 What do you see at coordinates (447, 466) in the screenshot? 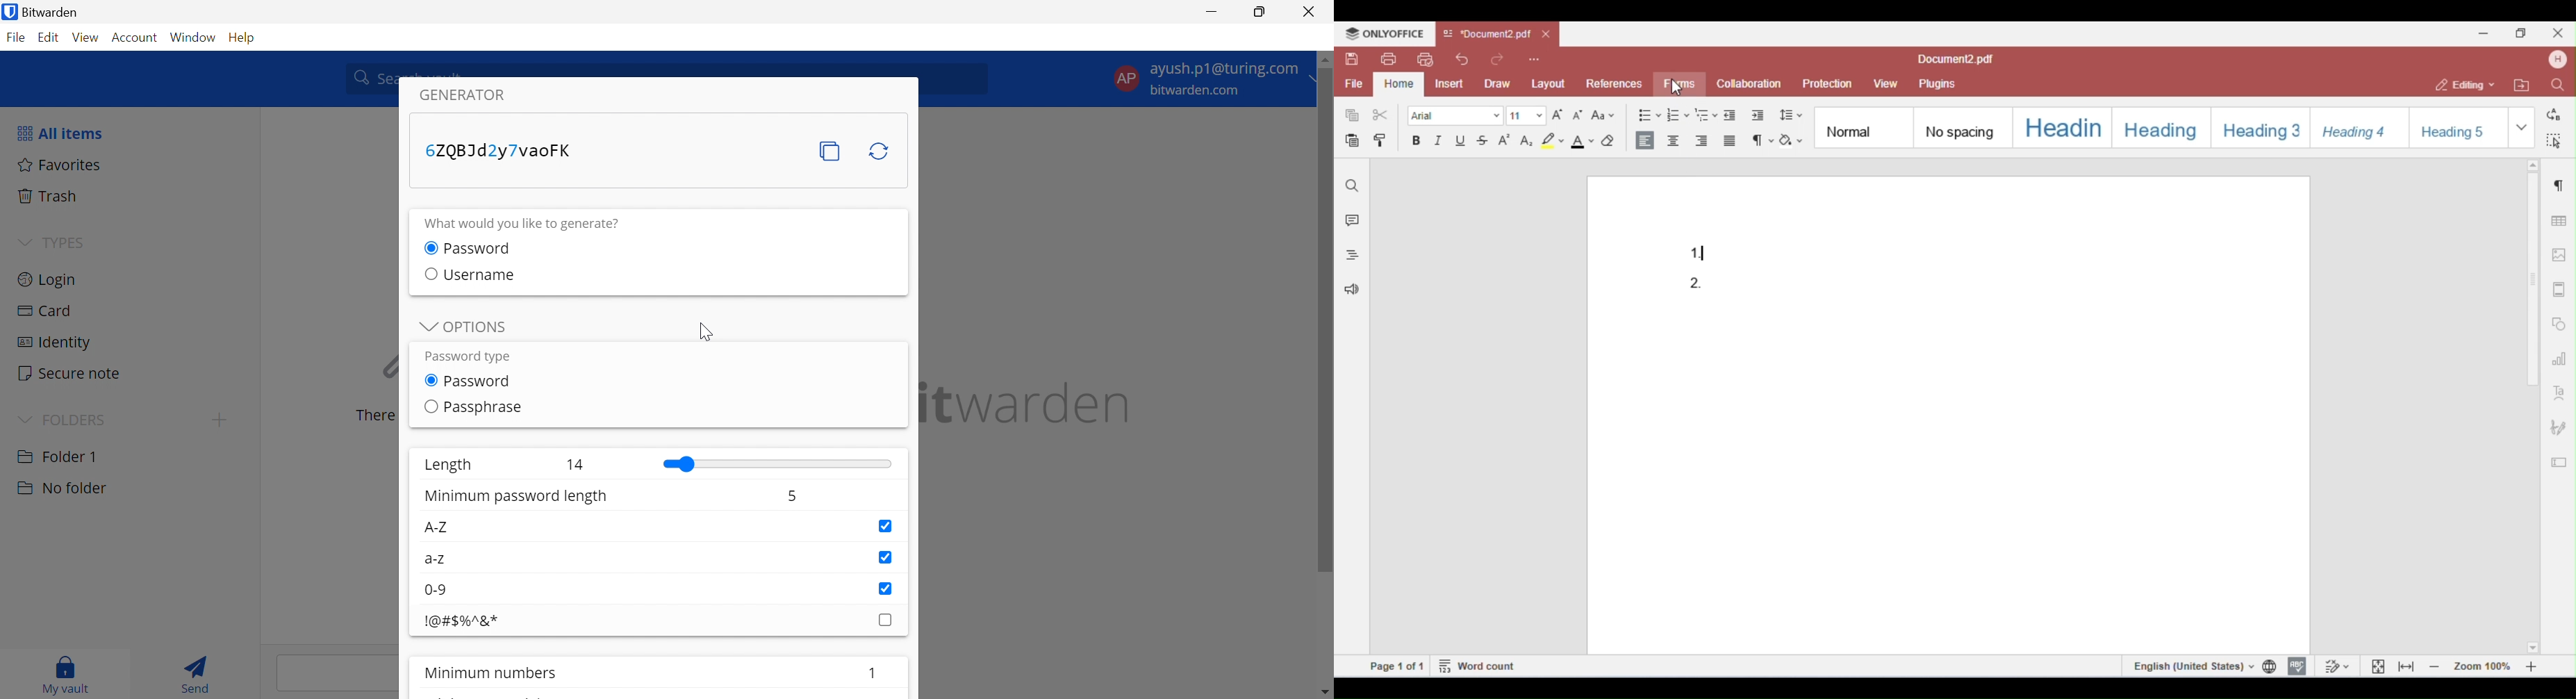
I see `Length` at bounding box center [447, 466].